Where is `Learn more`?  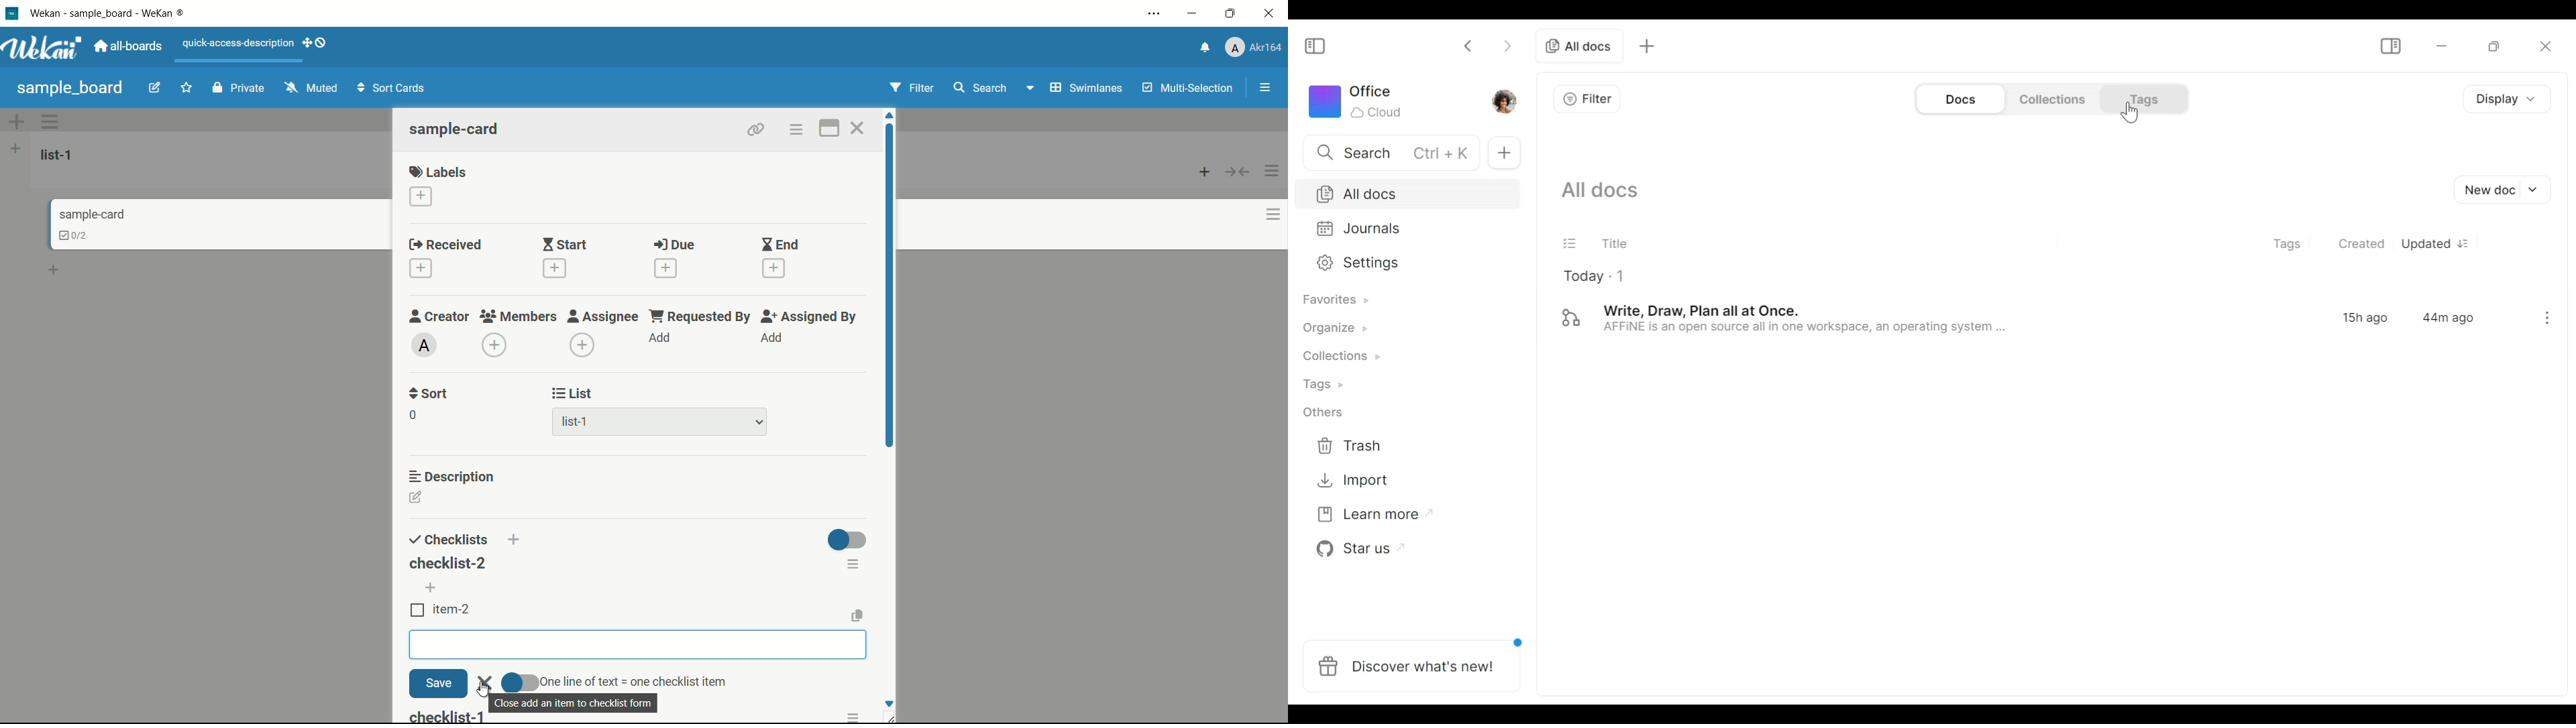
Learn more is located at coordinates (1366, 517).